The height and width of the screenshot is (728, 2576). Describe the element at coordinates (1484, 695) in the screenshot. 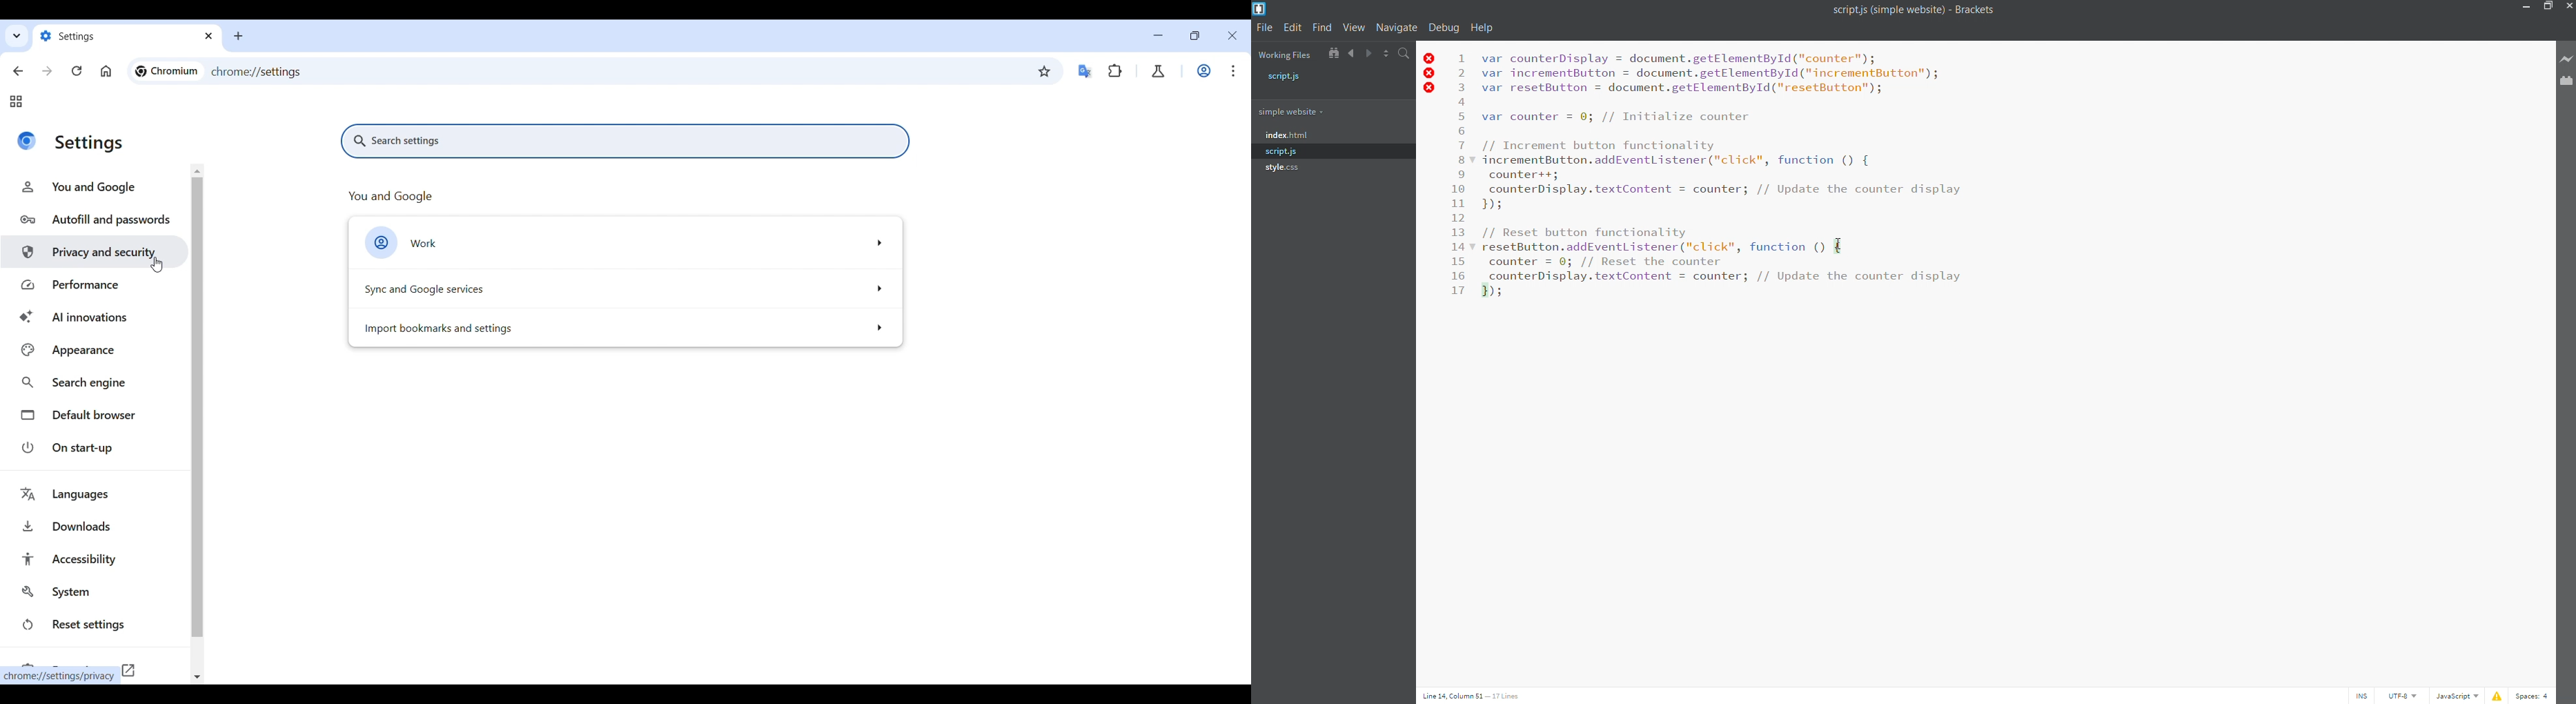

I see `cursor position` at that location.